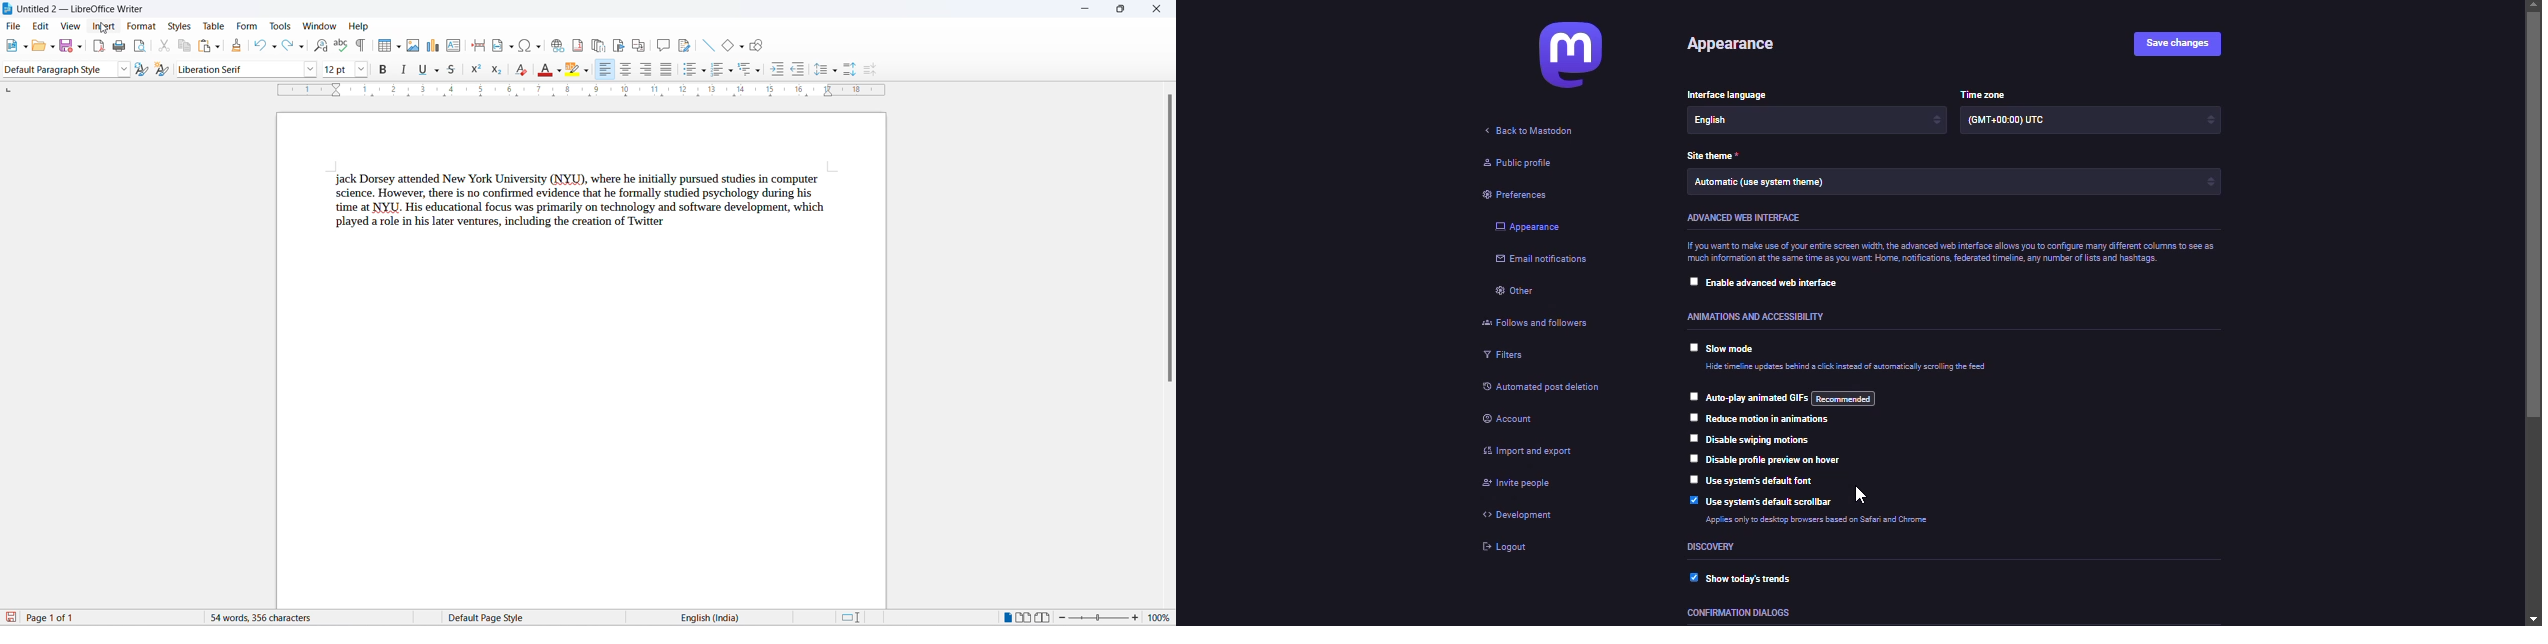 Image resolution: width=2548 pixels, height=644 pixels. Describe the element at coordinates (742, 47) in the screenshot. I see `basic shapes options` at that location.